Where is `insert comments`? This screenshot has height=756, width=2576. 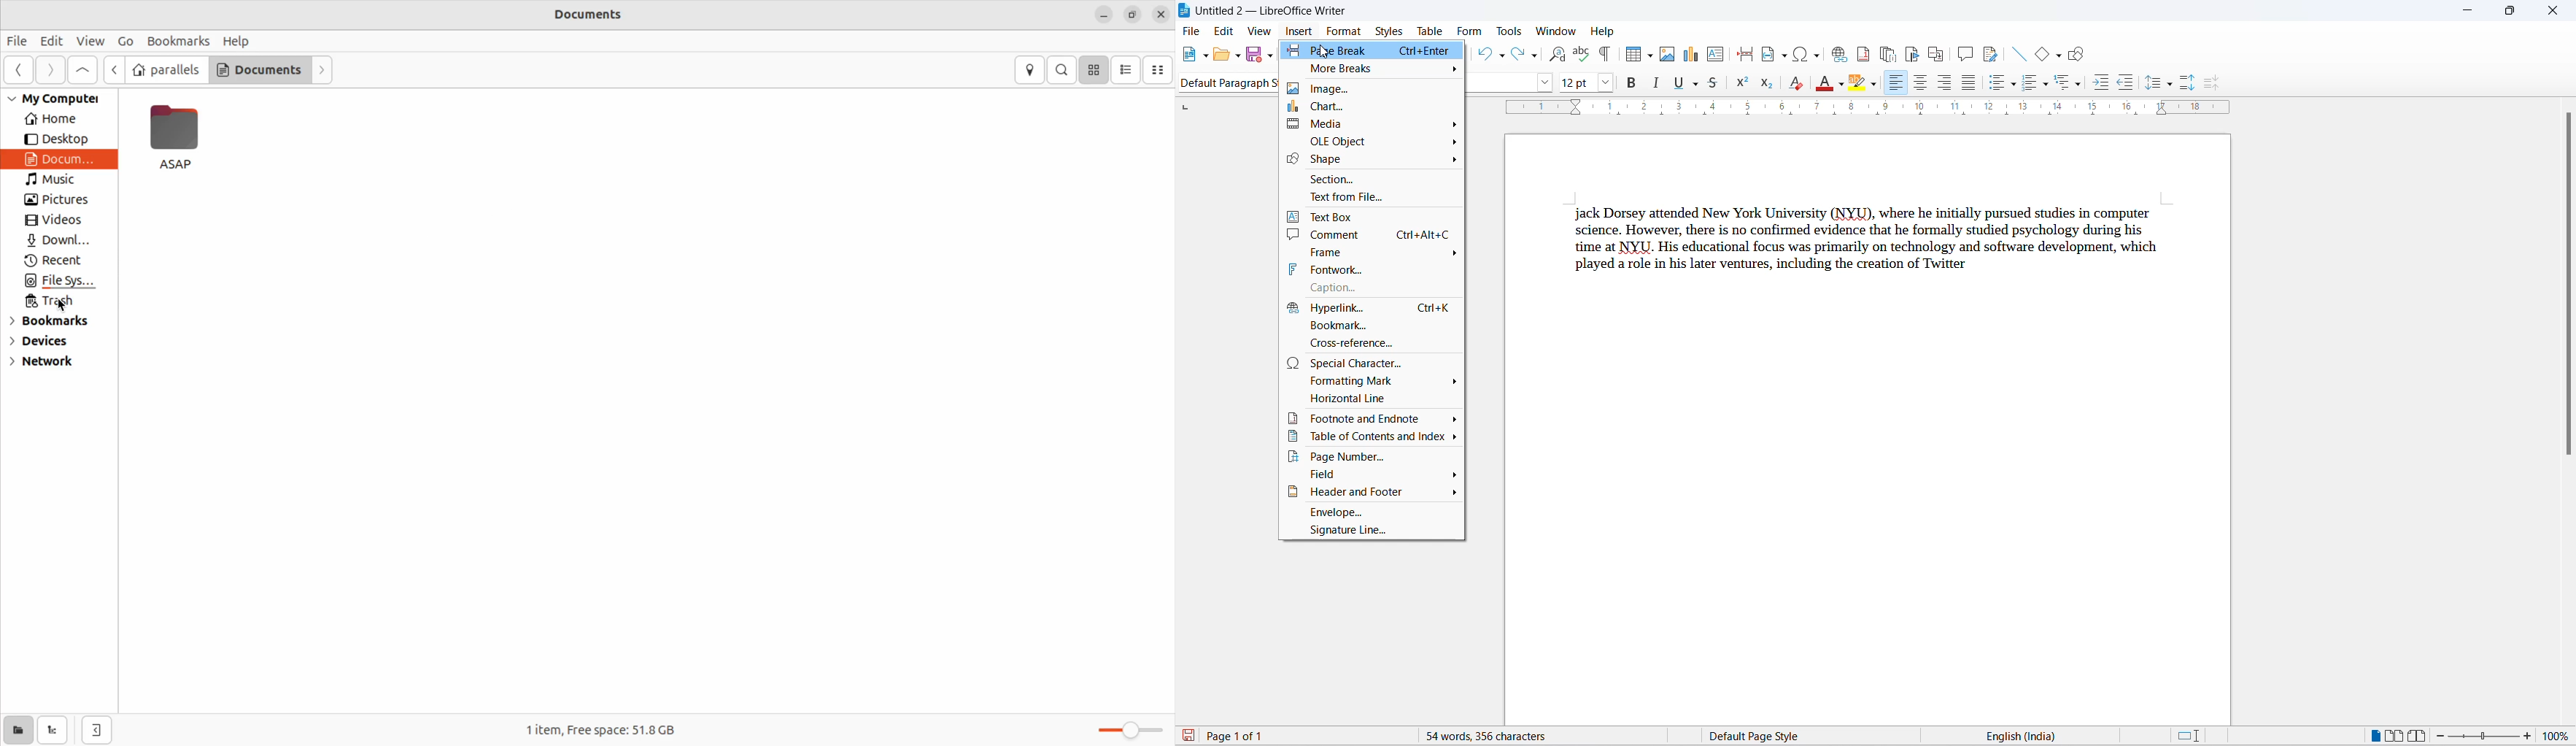 insert comments is located at coordinates (1965, 53).